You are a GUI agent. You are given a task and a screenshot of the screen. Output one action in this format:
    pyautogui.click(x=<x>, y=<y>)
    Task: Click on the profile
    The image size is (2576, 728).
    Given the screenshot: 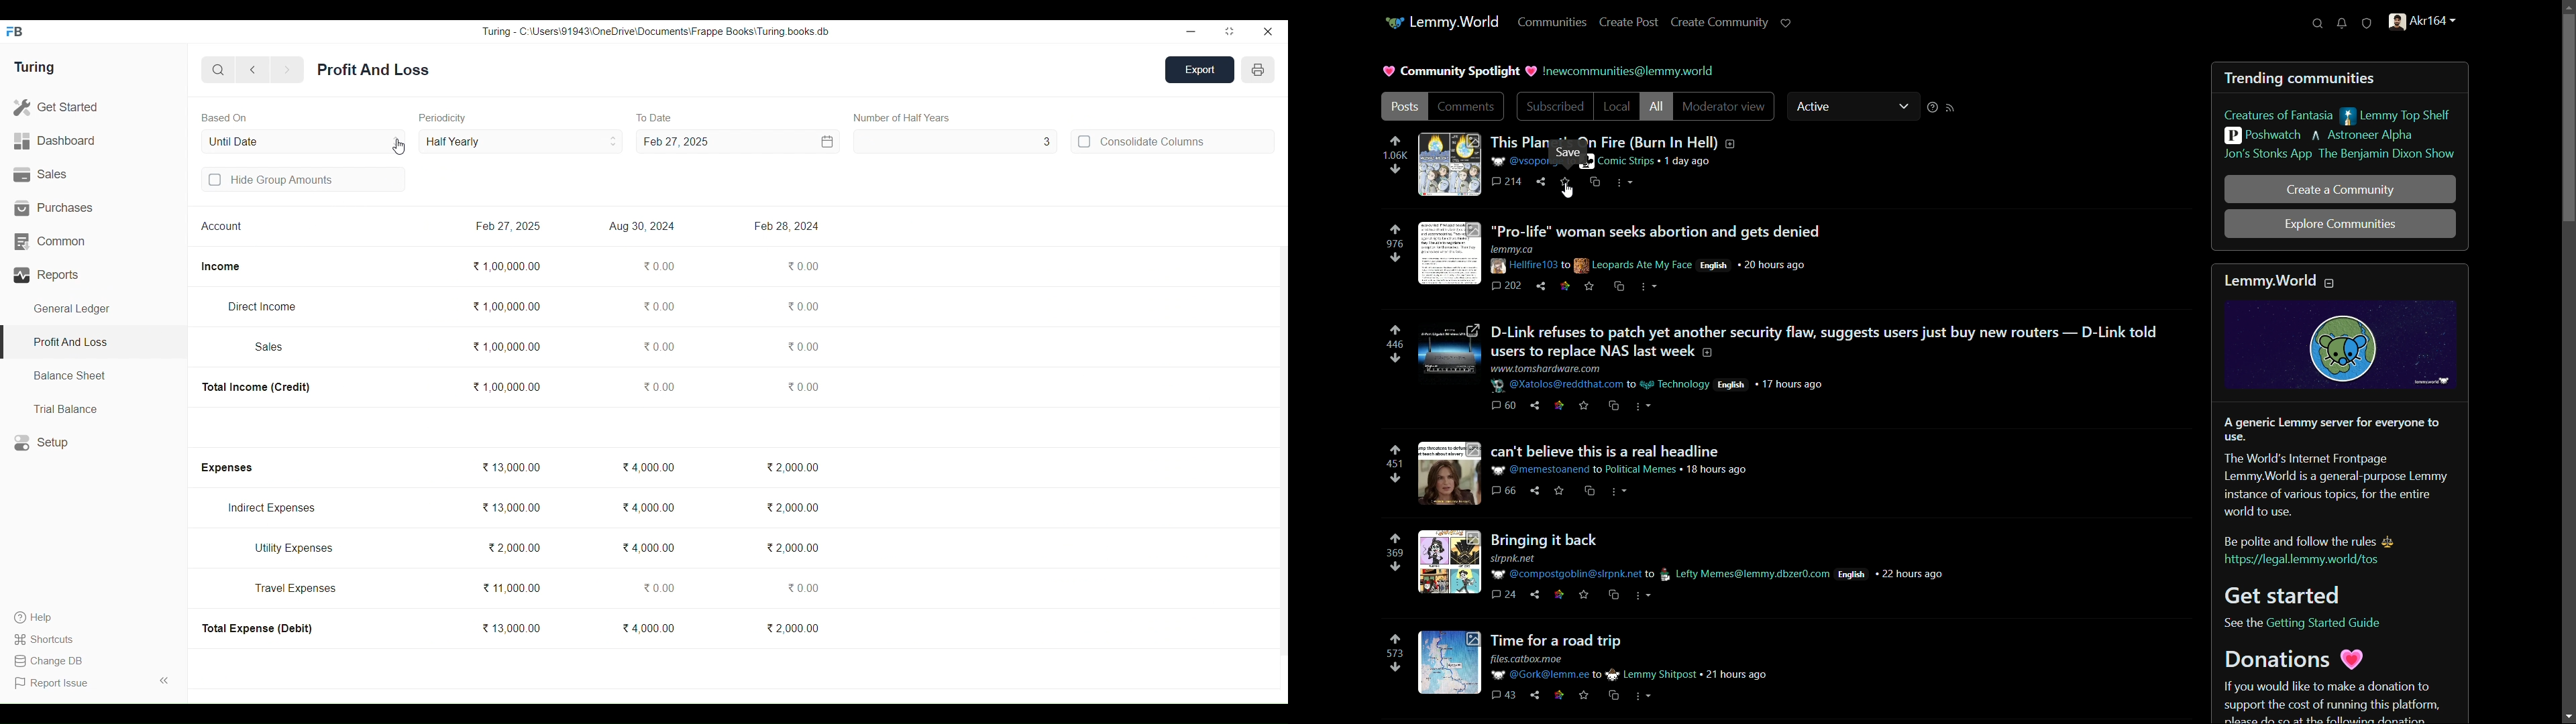 What is the action you would take?
    pyautogui.click(x=2422, y=21)
    